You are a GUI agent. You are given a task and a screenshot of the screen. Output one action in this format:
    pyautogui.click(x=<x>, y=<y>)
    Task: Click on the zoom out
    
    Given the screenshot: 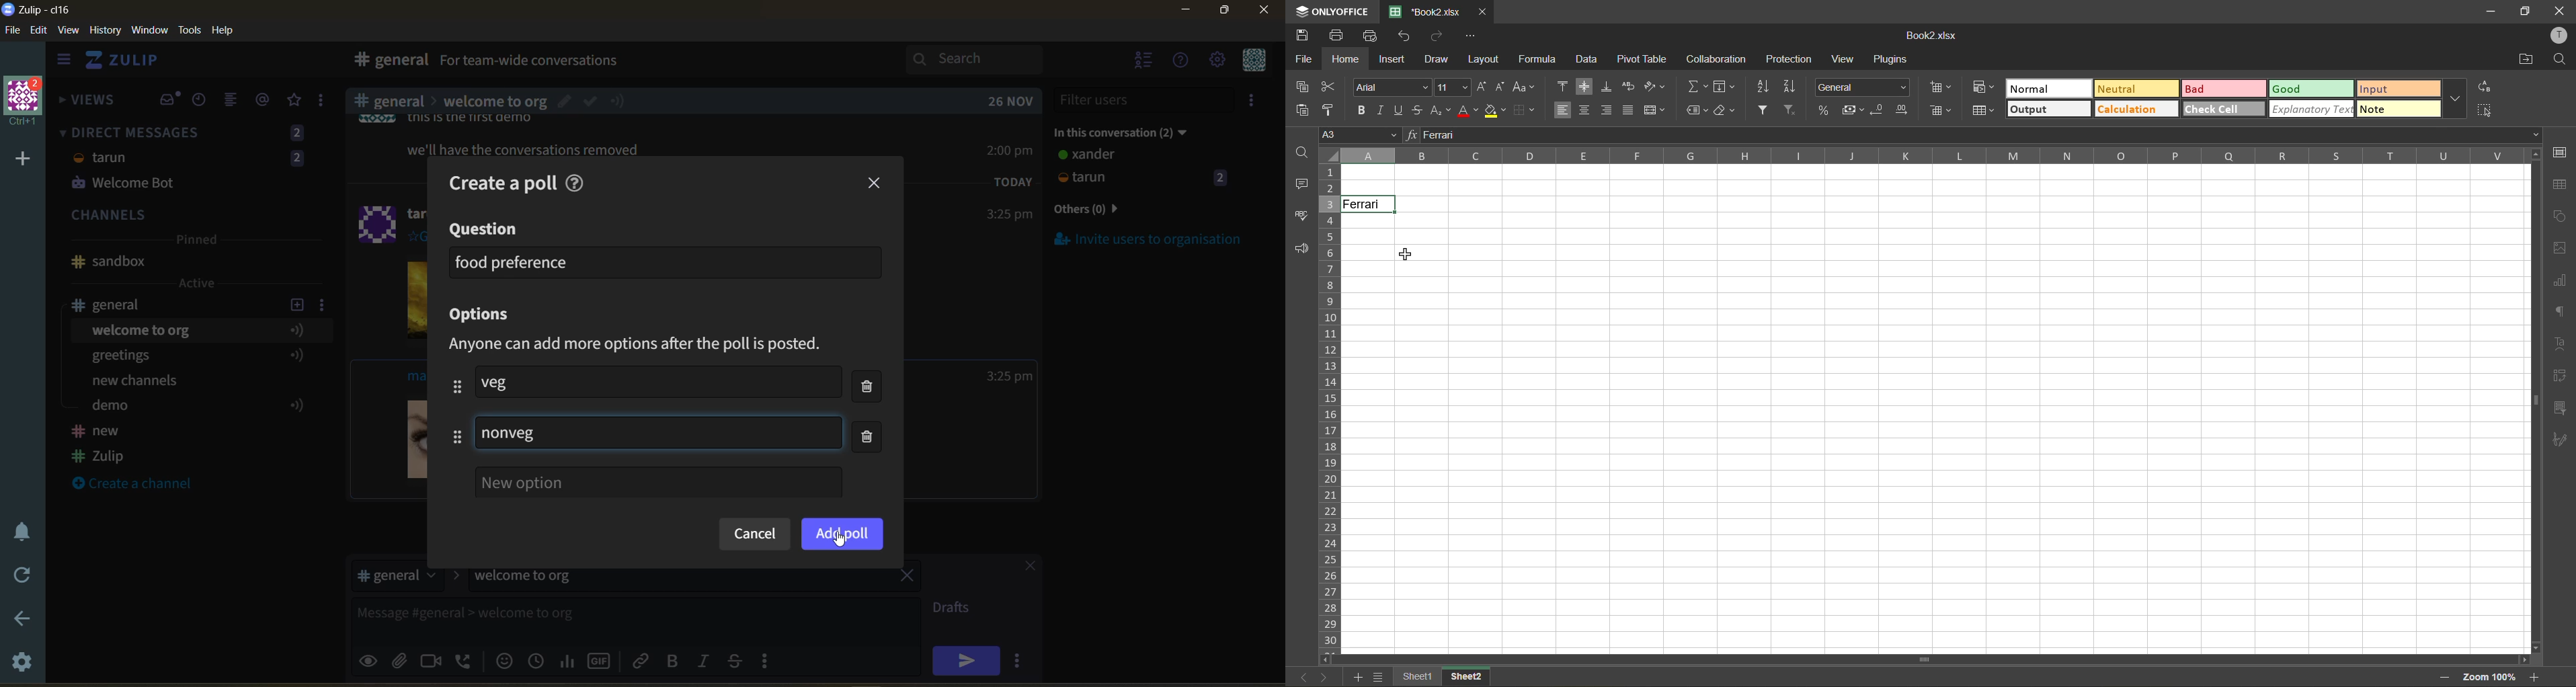 What is the action you would take?
    pyautogui.click(x=2445, y=678)
    